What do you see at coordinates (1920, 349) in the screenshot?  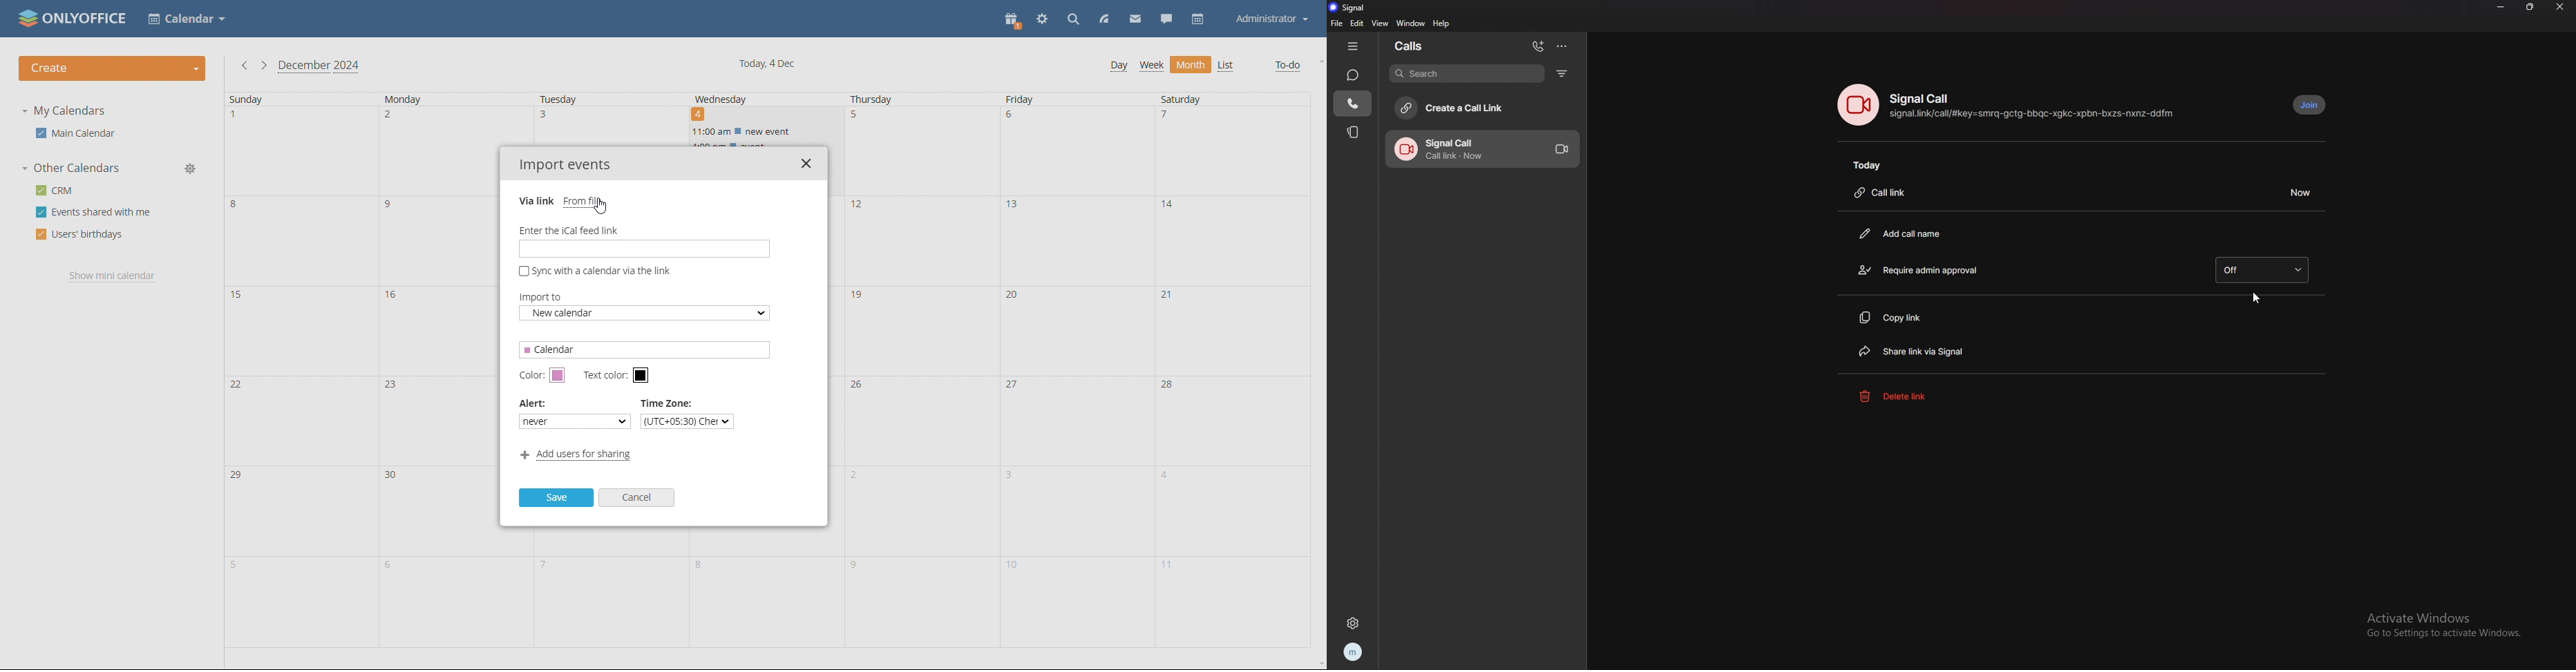 I see `share link via signal` at bounding box center [1920, 349].